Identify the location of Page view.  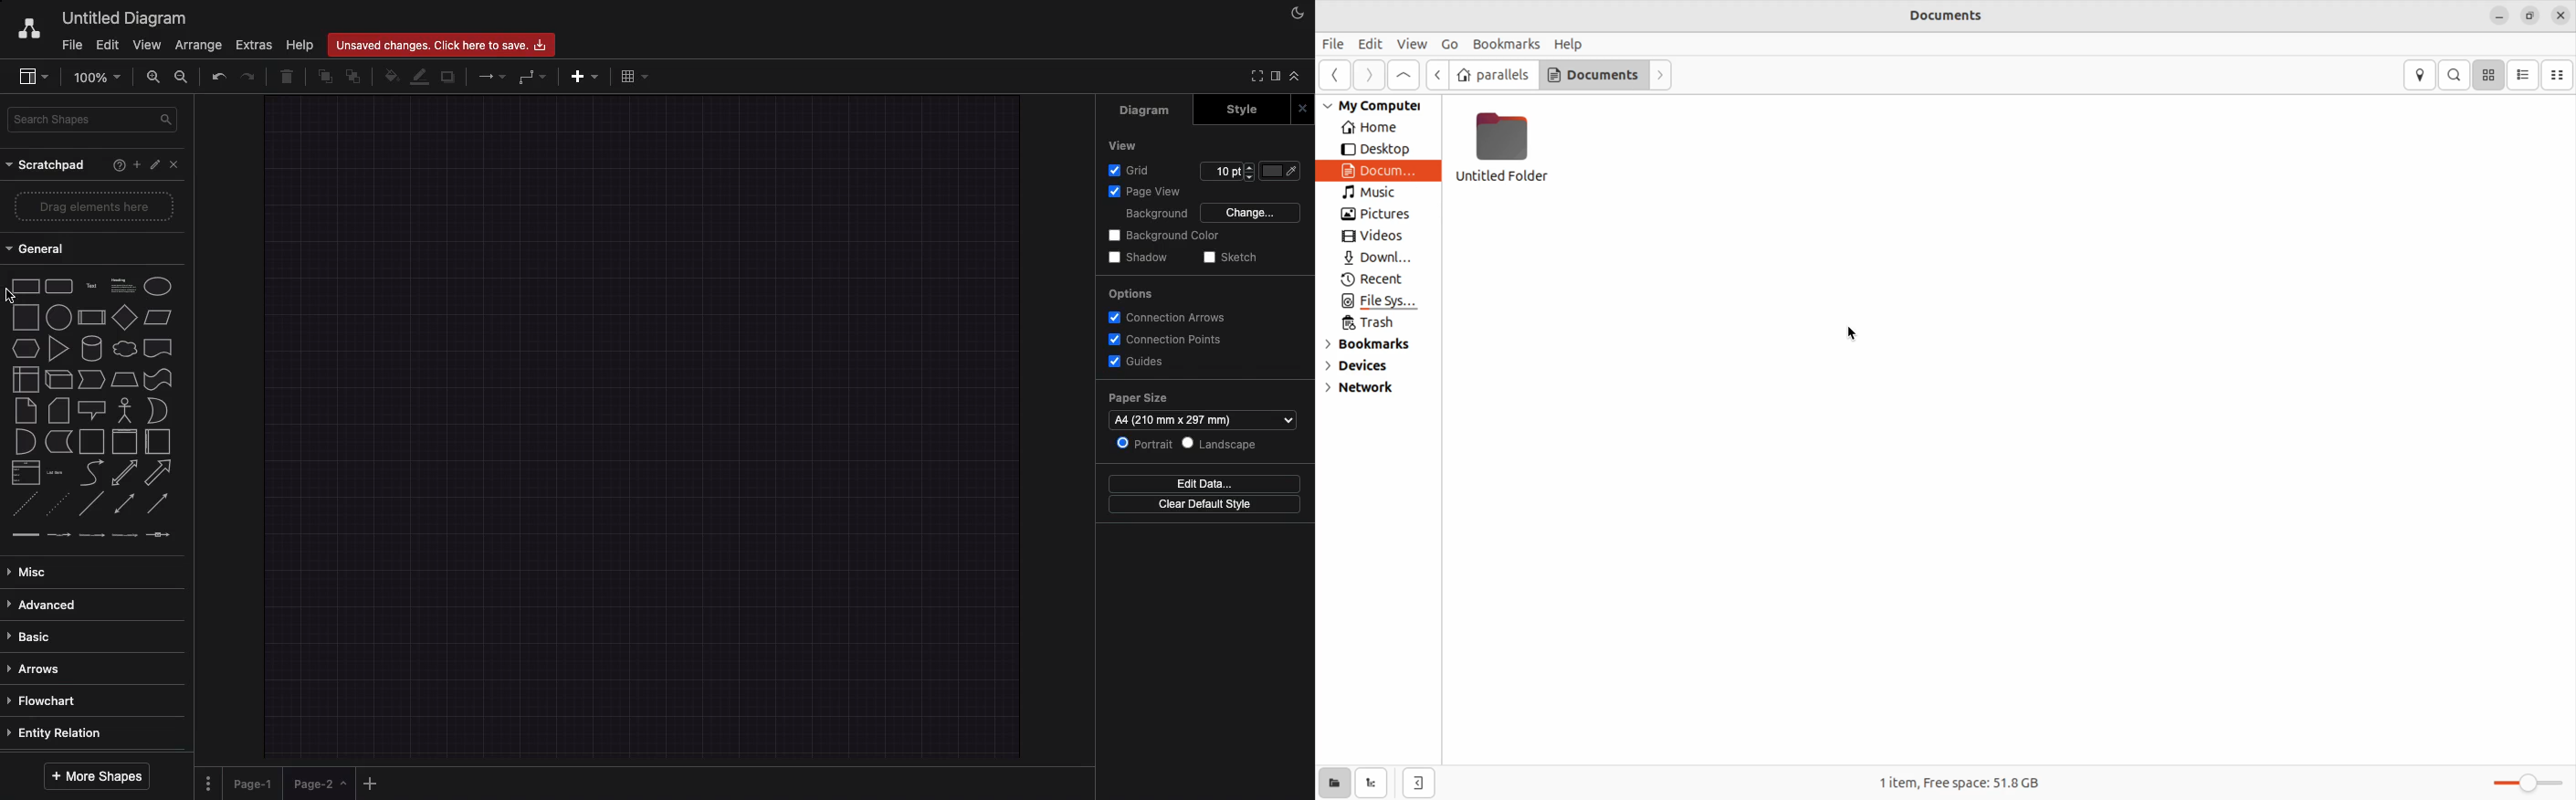
(1146, 191).